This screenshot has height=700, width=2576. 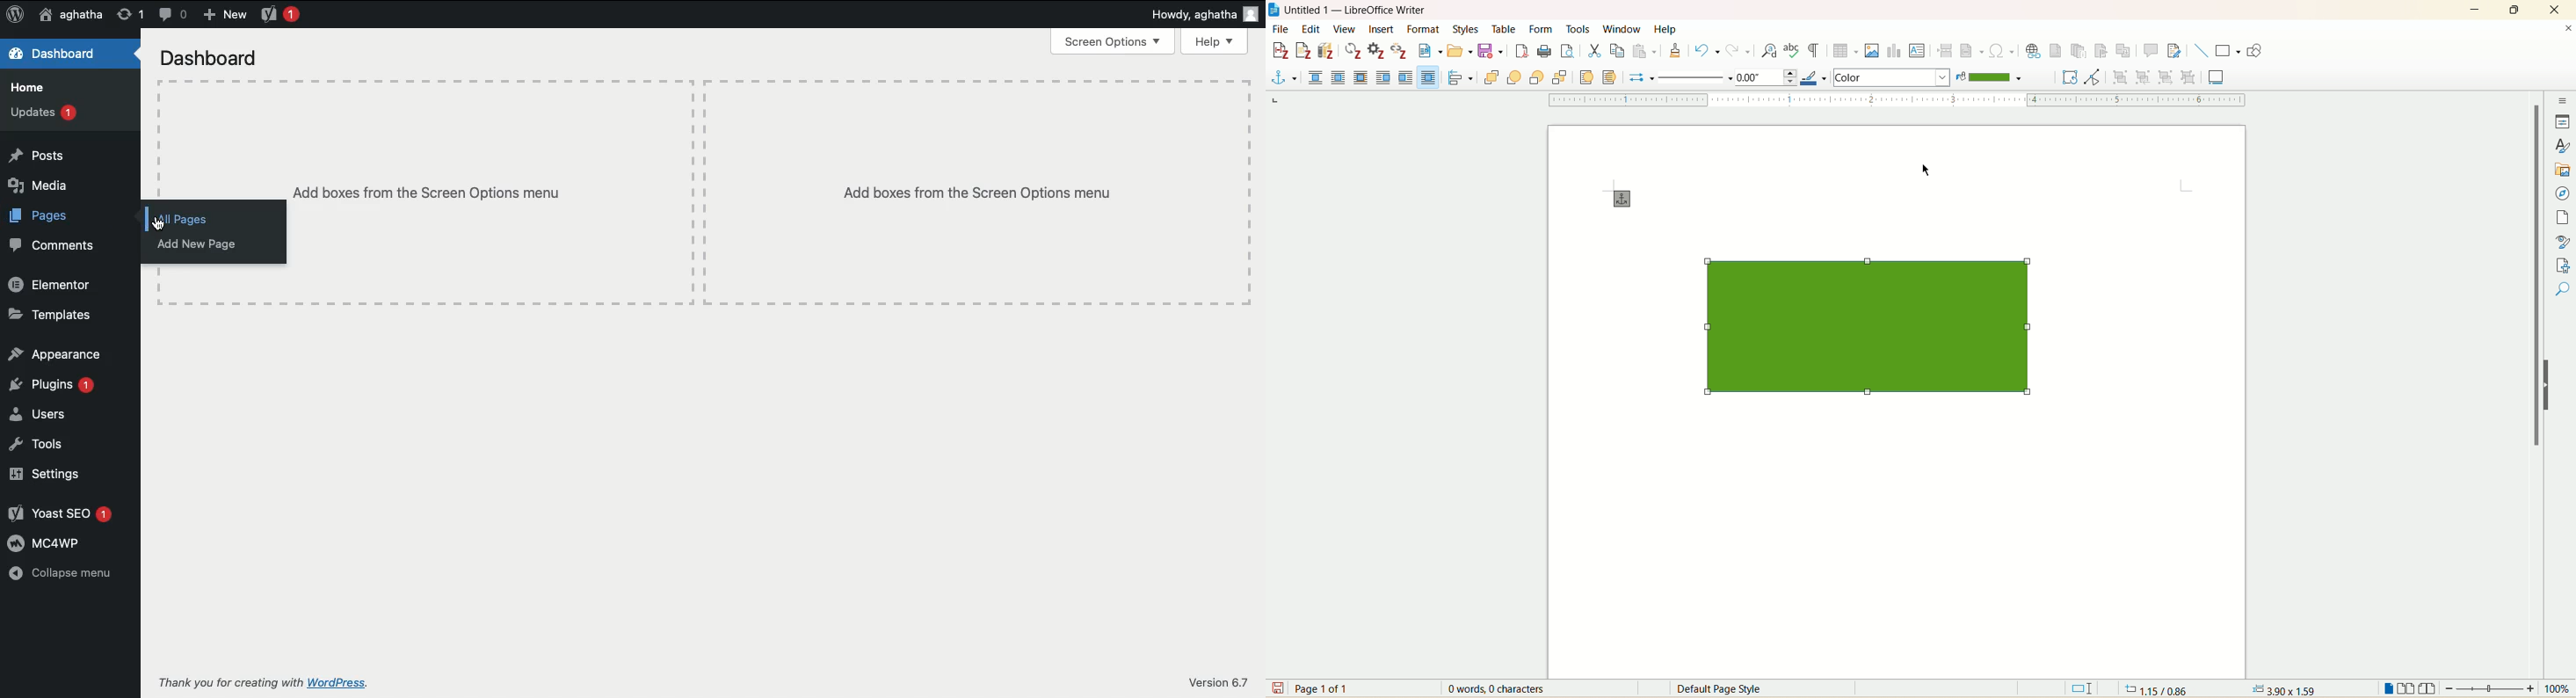 I want to click on spelling, so click(x=1793, y=52).